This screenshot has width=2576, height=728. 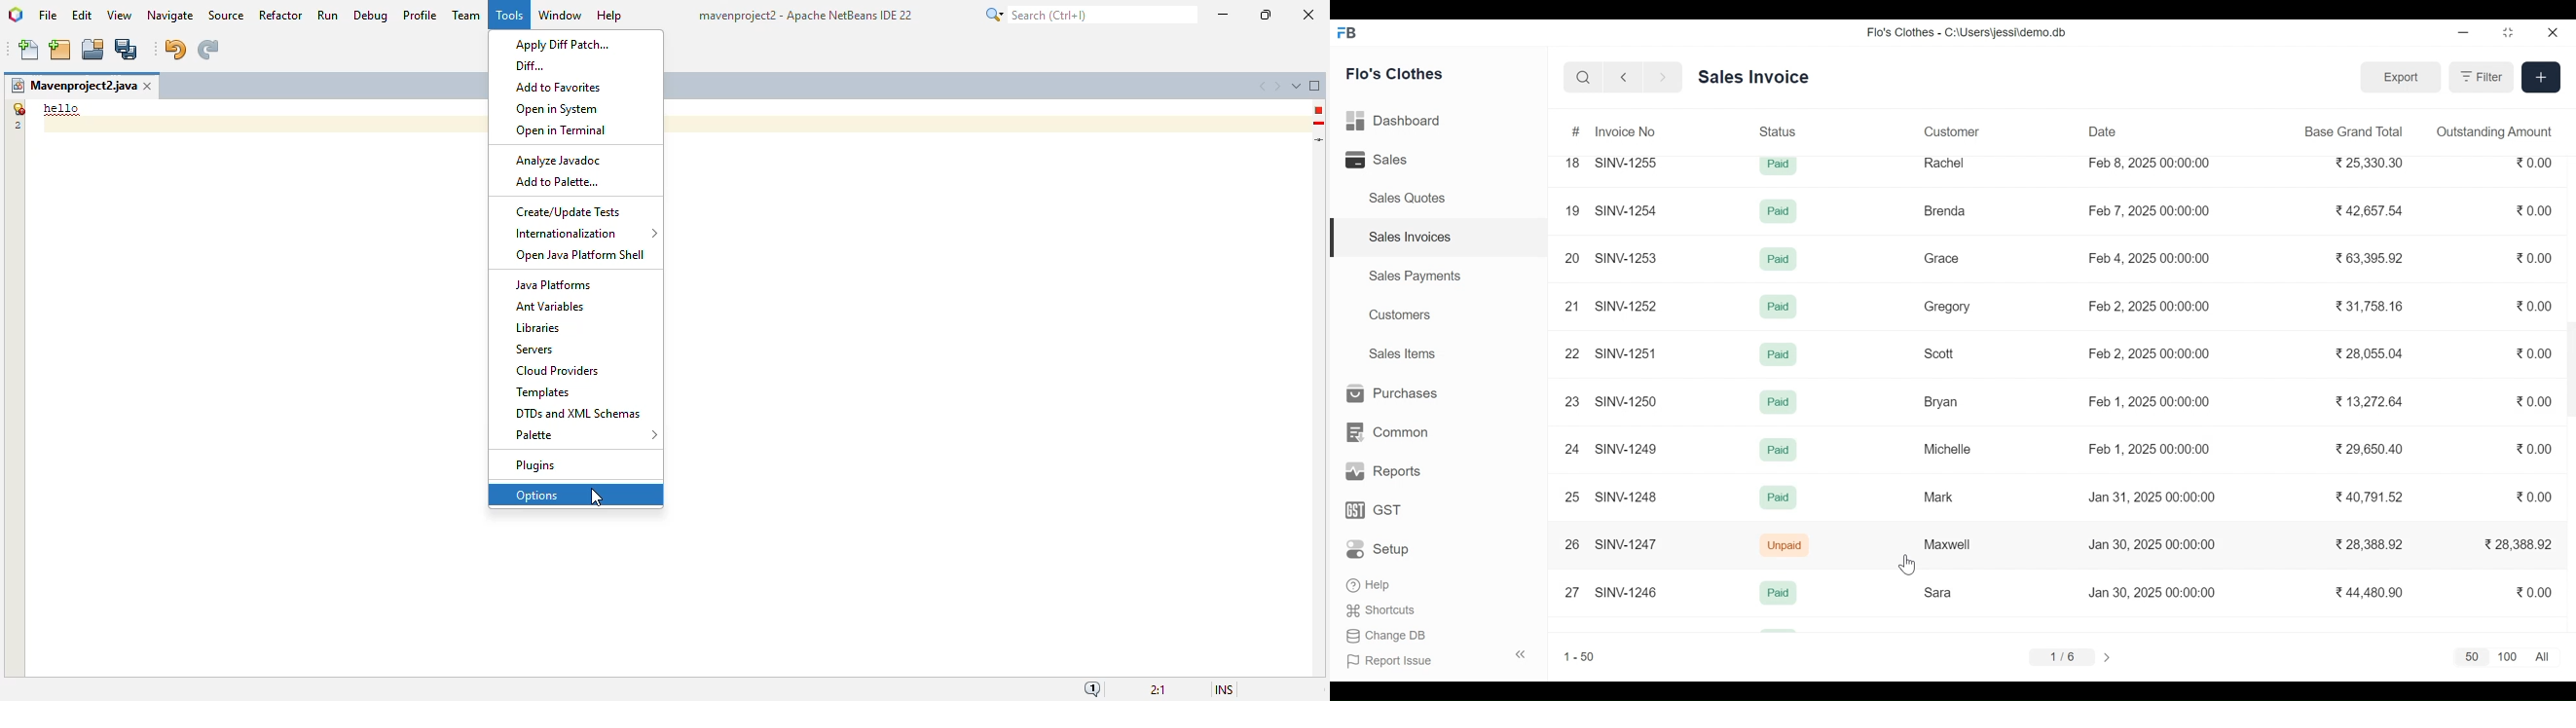 I want to click on 28,388.92, so click(x=2374, y=545).